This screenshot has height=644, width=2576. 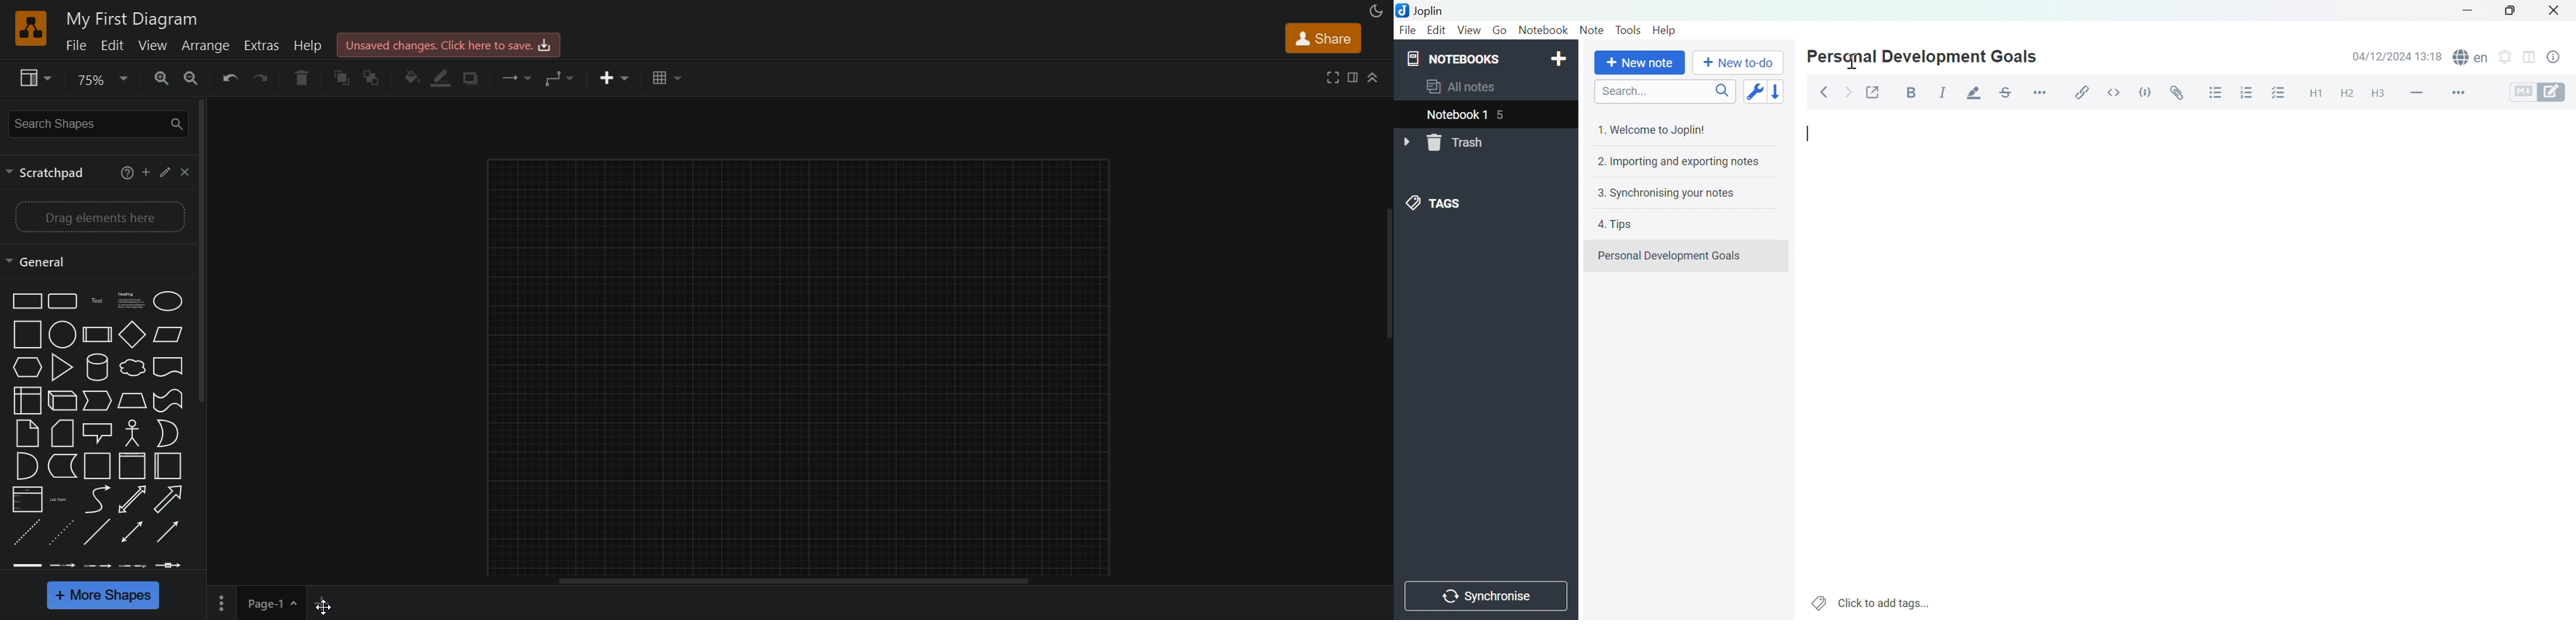 What do you see at coordinates (1458, 115) in the screenshot?
I see `nOTEBOOK 1` at bounding box center [1458, 115].